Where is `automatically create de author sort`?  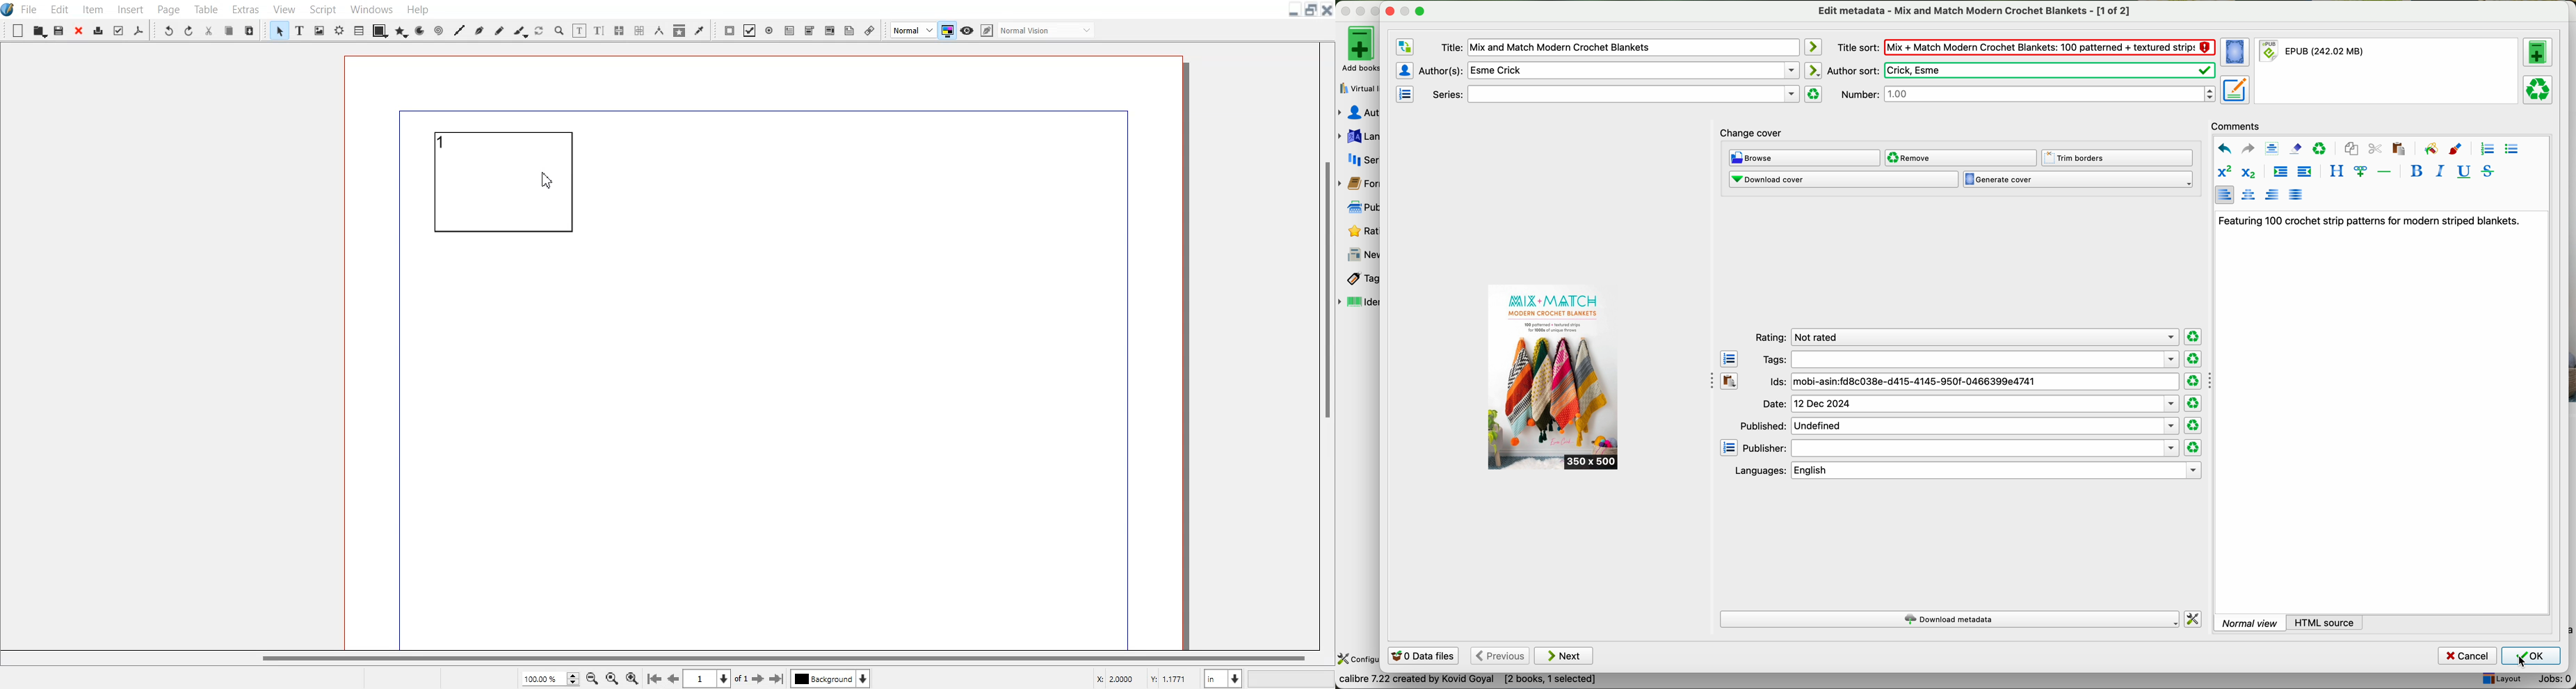
automatically create de author sort is located at coordinates (1812, 70).